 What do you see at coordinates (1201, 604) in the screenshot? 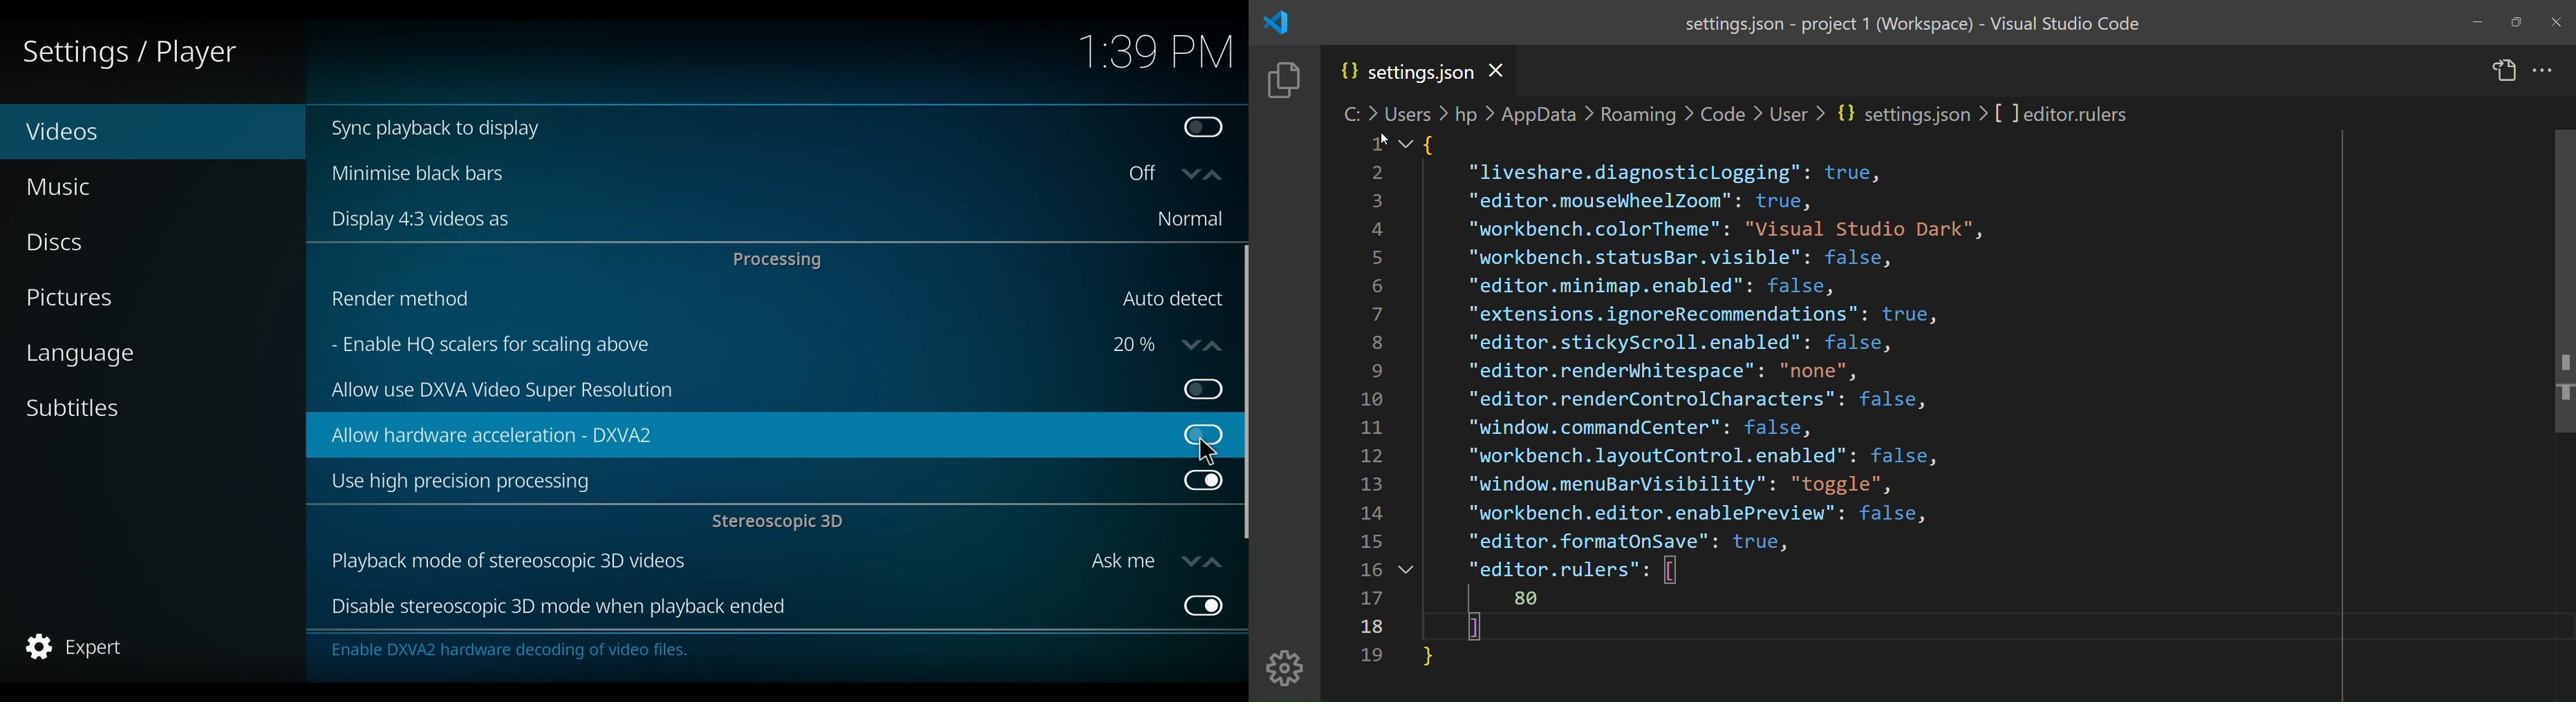
I see `Toggle on/off Disable stereoscopic 3D mode when playback ended` at bounding box center [1201, 604].